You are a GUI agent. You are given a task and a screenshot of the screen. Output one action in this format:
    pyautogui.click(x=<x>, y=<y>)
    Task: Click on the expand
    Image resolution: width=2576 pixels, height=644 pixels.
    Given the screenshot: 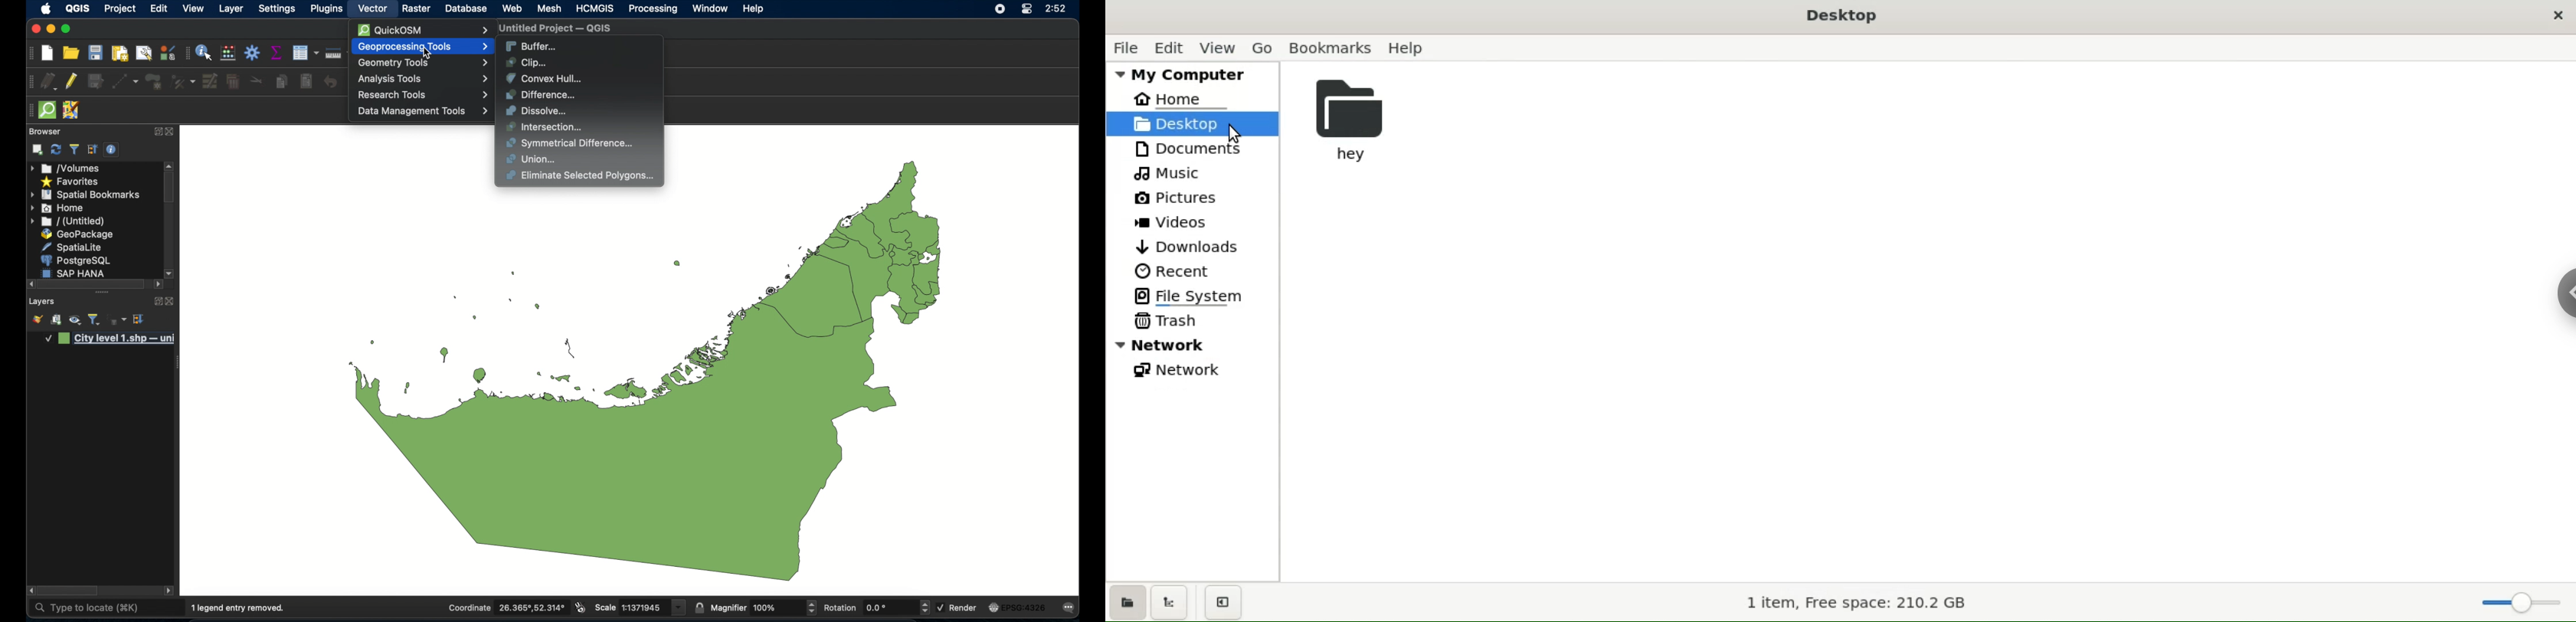 What is the action you would take?
    pyautogui.click(x=157, y=130)
    